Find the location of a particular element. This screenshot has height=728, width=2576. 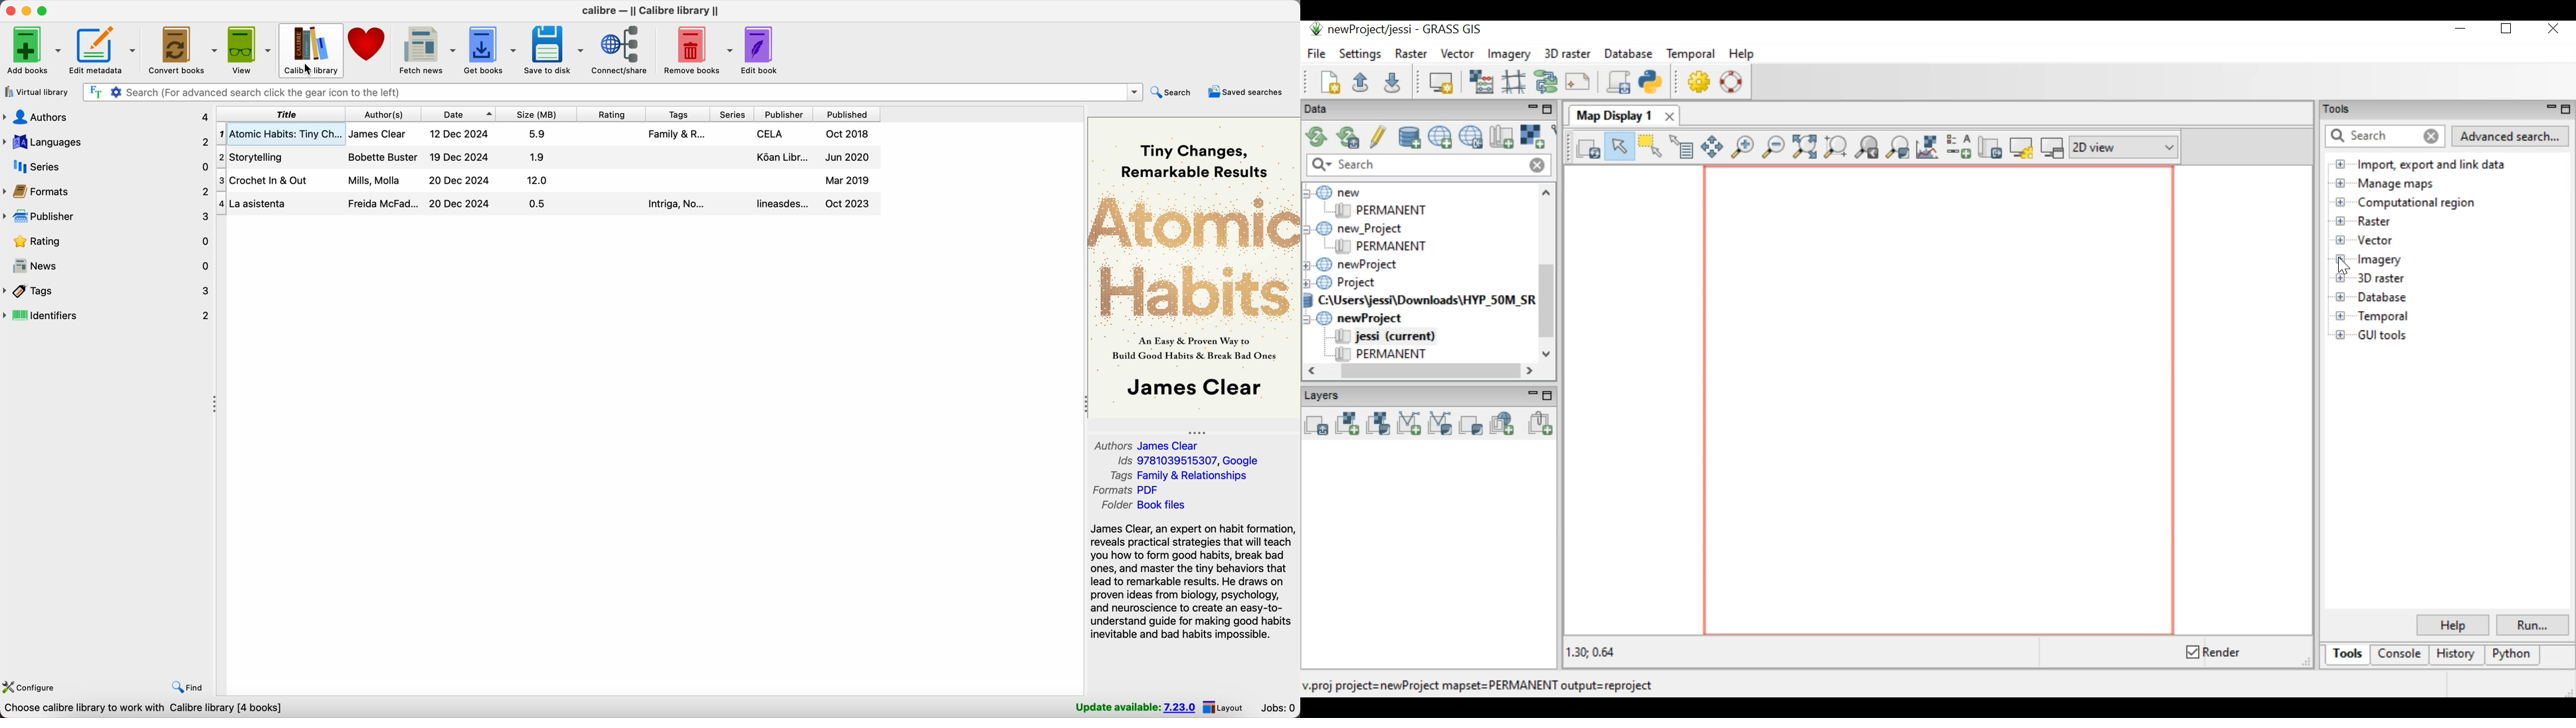

saved searches is located at coordinates (1246, 92).